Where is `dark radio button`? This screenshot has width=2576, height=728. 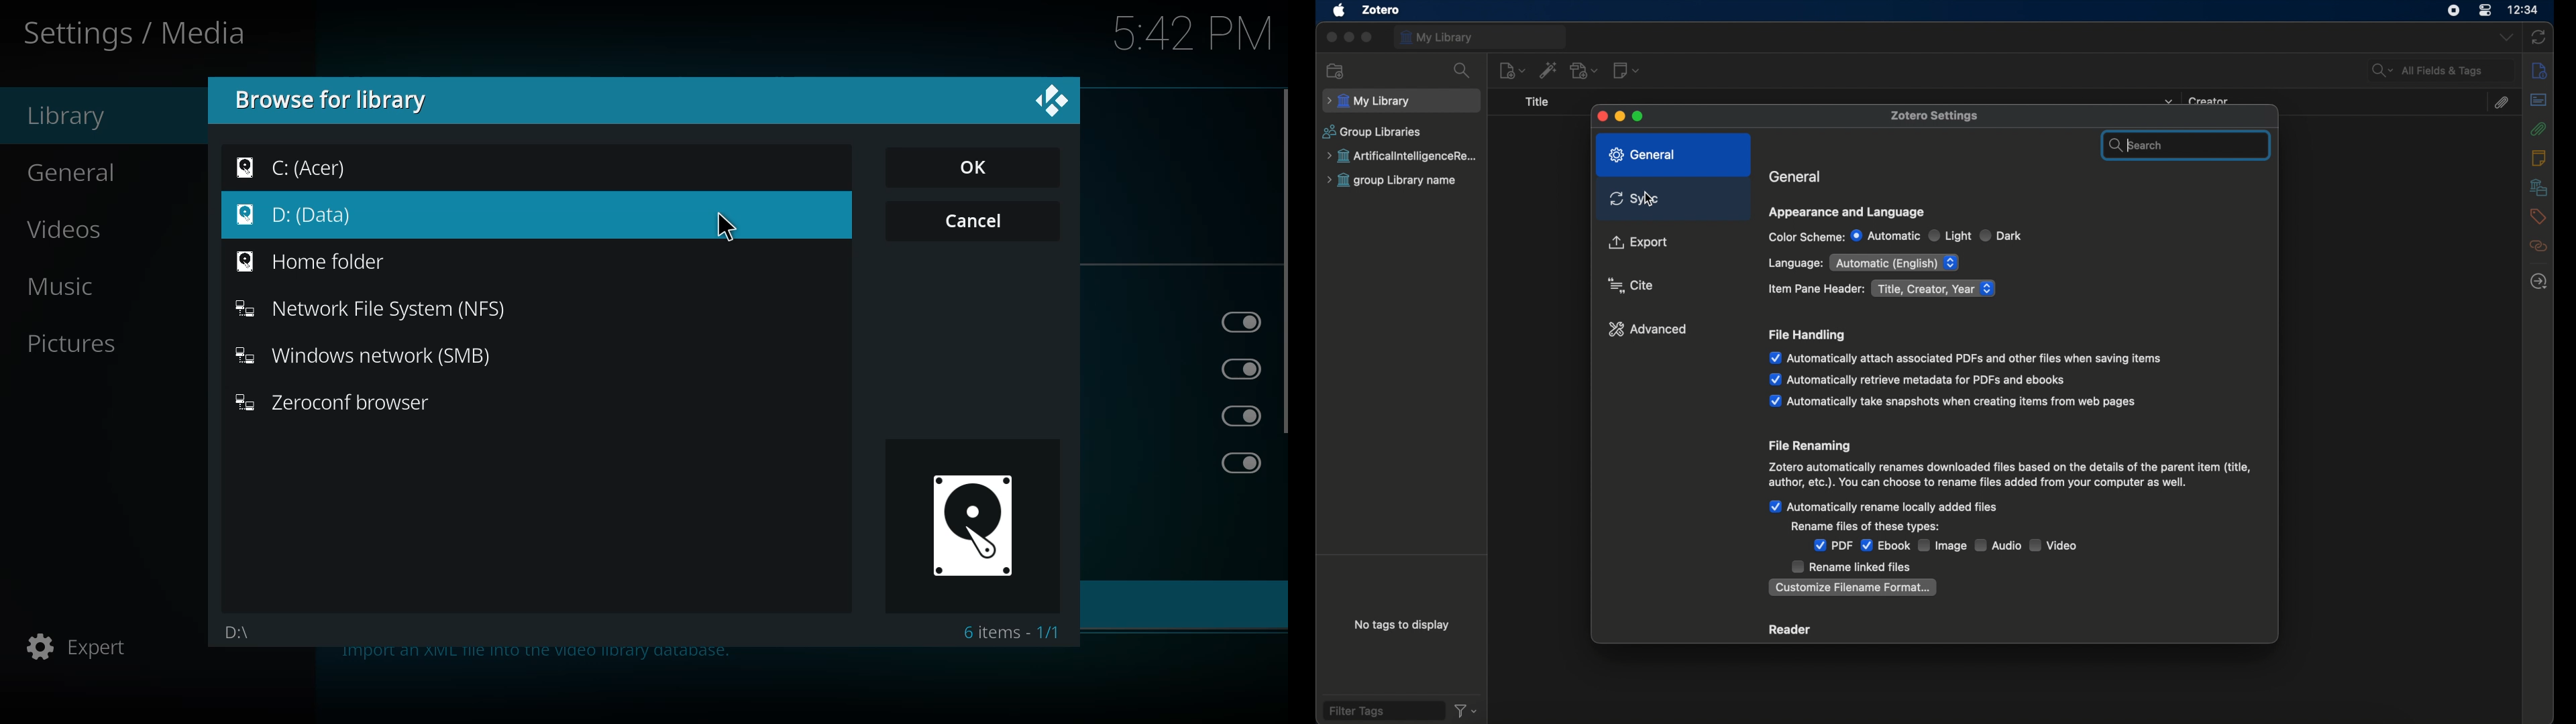
dark radio button is located at coordinates (2002, 236).